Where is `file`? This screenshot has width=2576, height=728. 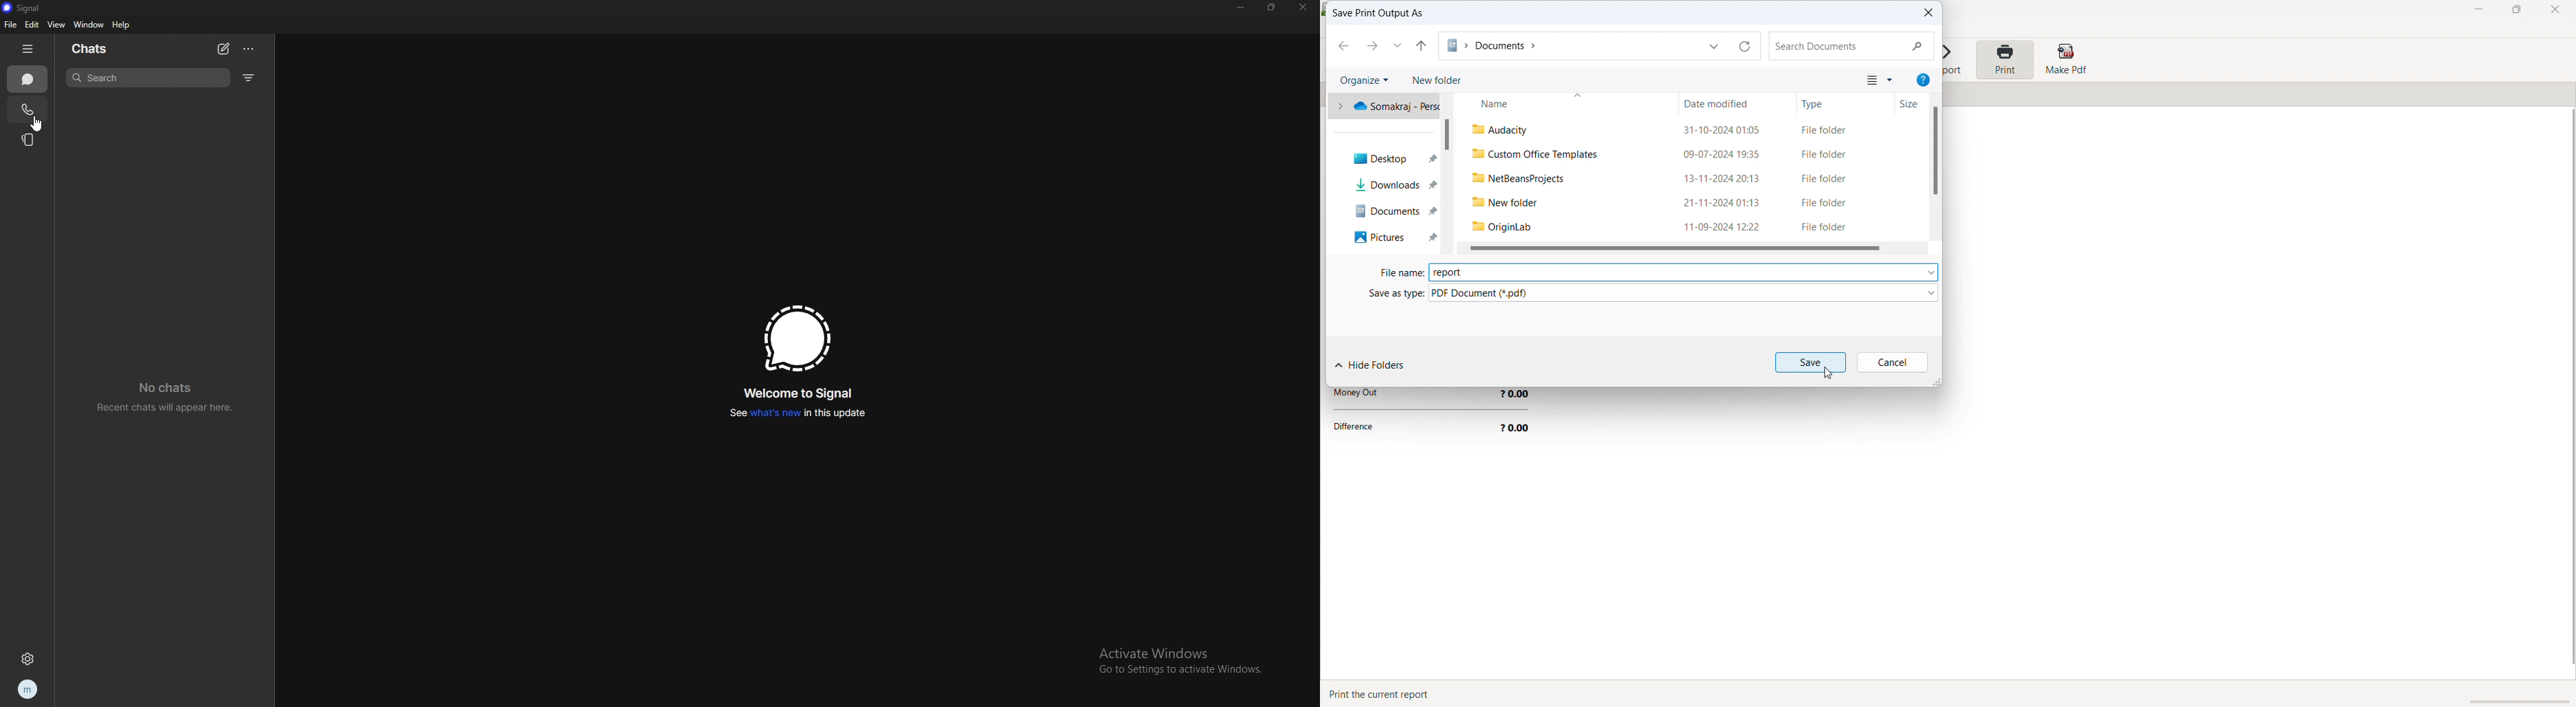 file is located at coordinates (11, 25).